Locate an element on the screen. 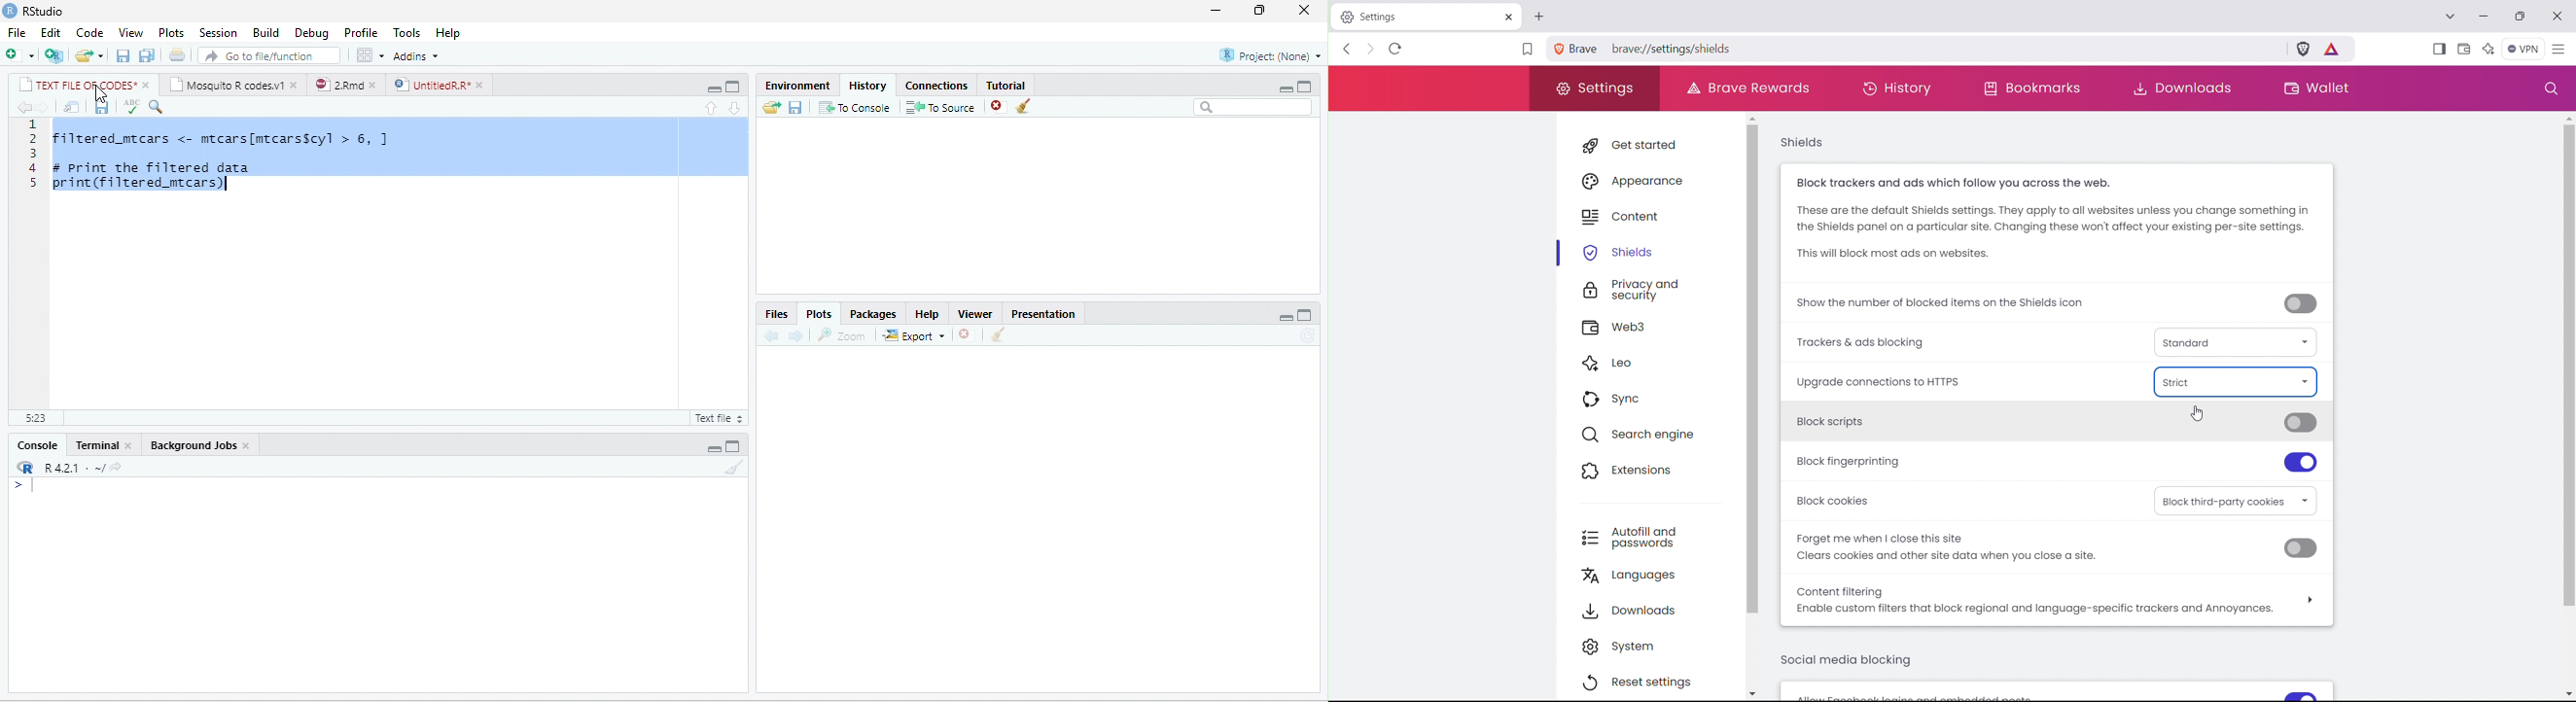 This screenshot has width=2576, height=728. close is located at coordinates (1304, 10).